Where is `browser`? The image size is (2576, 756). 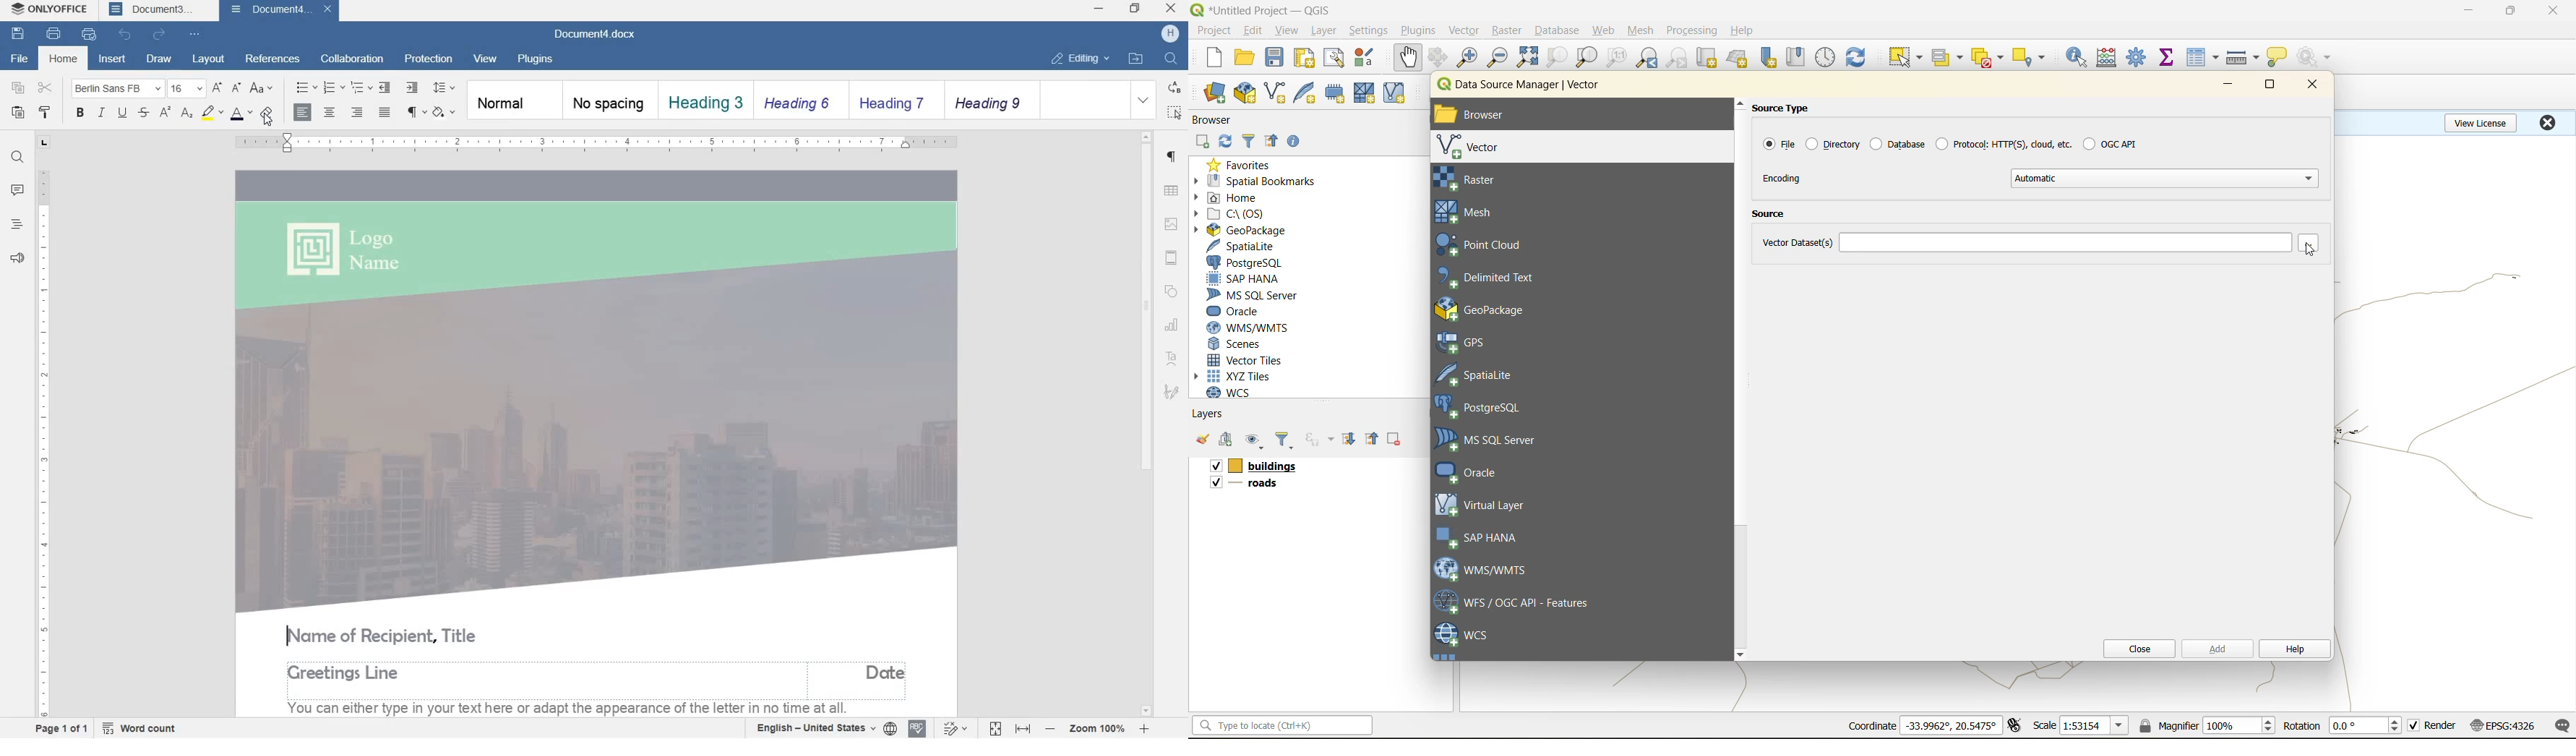
browser is located at coordinates (1486, 116).